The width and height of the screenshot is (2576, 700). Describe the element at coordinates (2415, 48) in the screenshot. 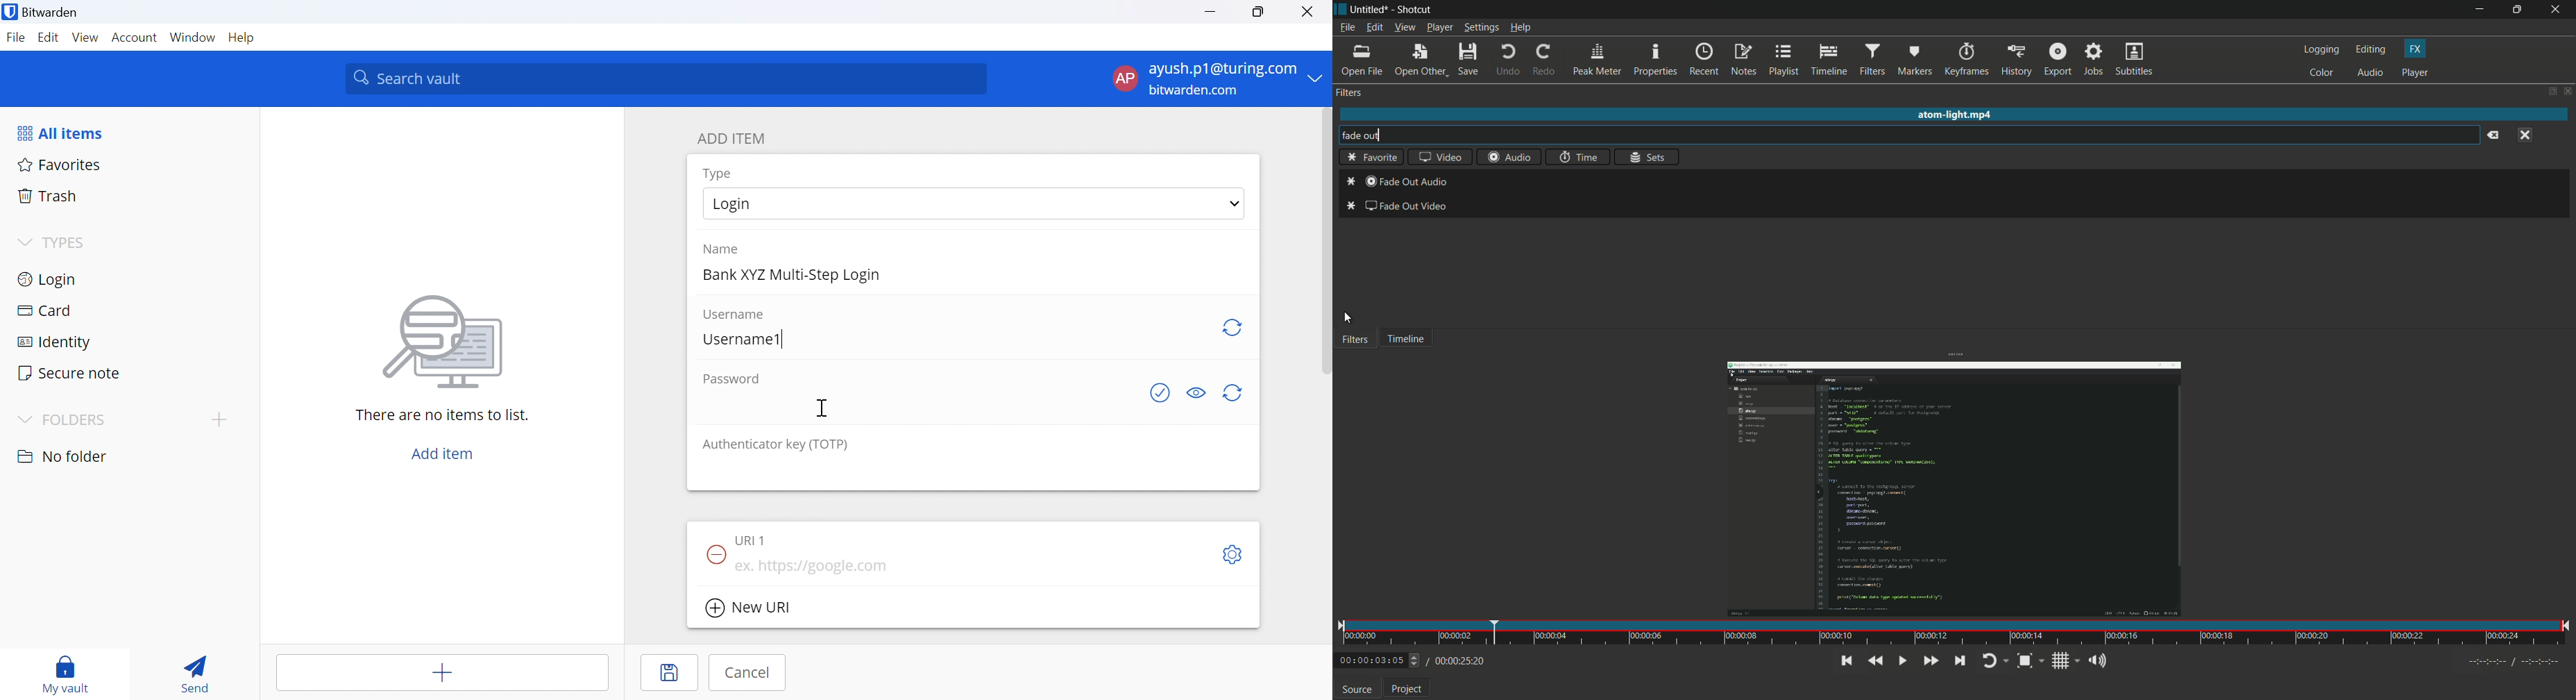

I see `fx` at that location.